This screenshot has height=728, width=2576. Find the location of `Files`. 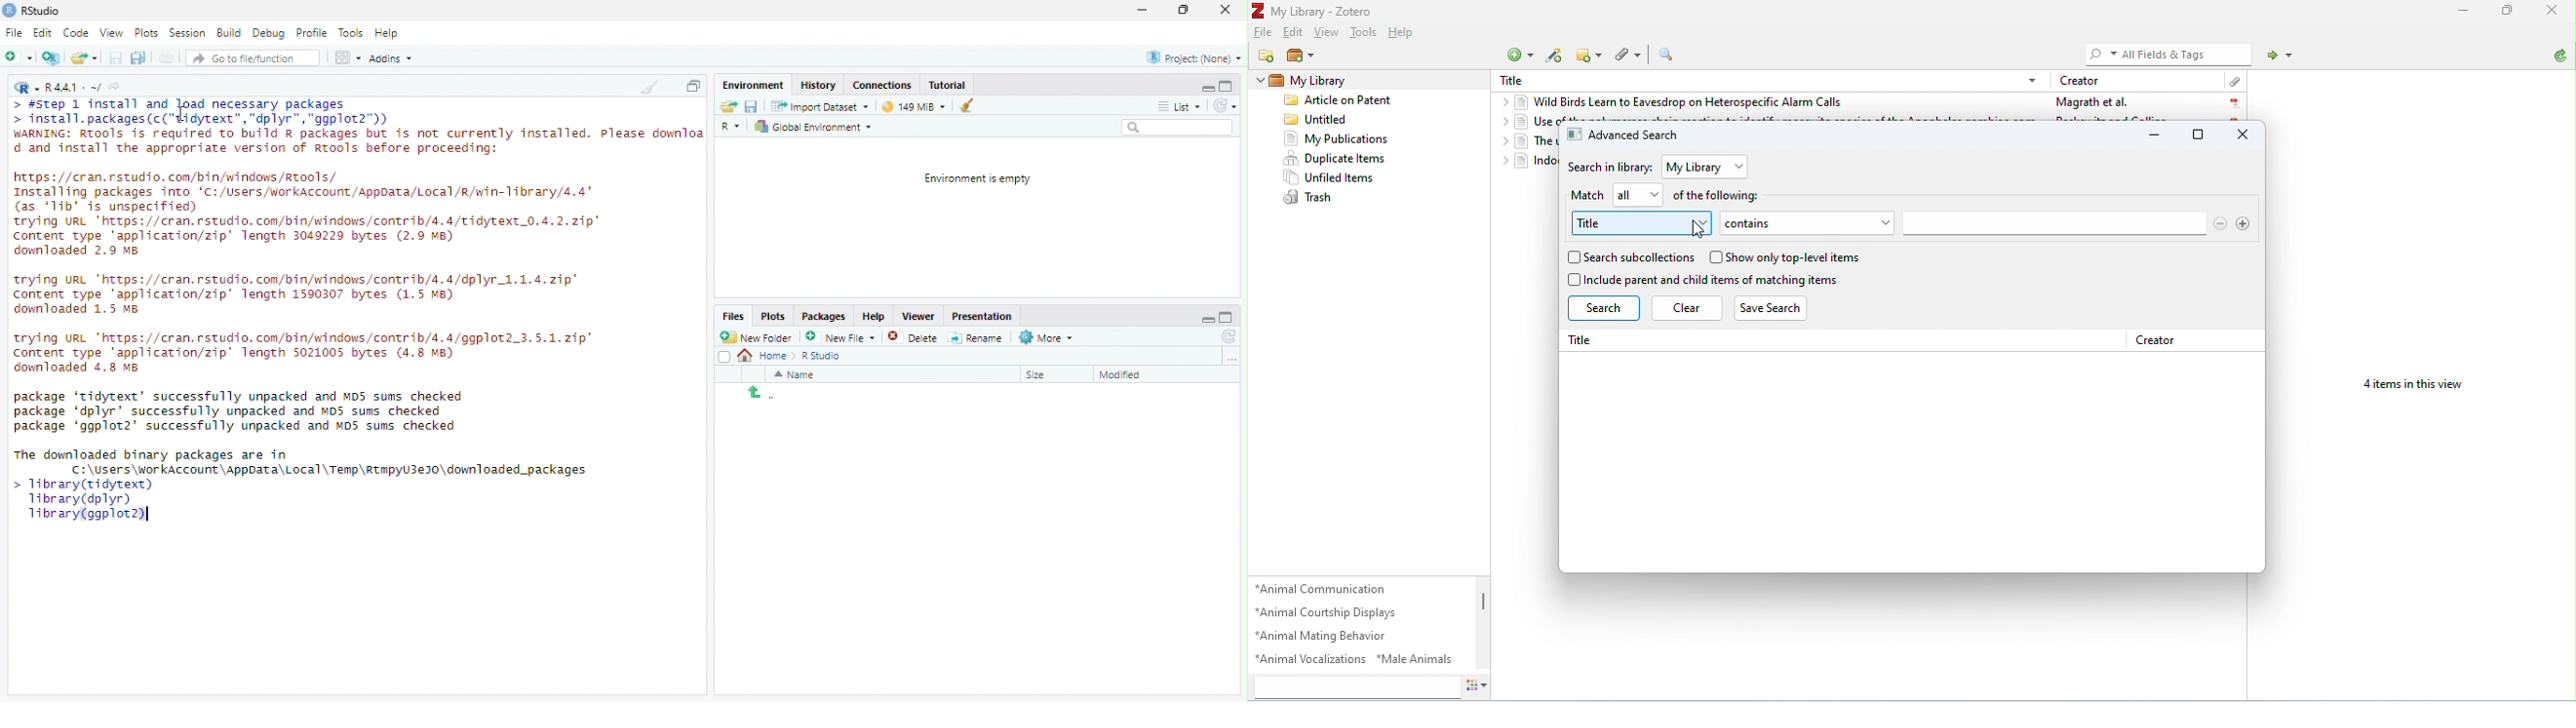

Files is located at coordinates (734, 316).